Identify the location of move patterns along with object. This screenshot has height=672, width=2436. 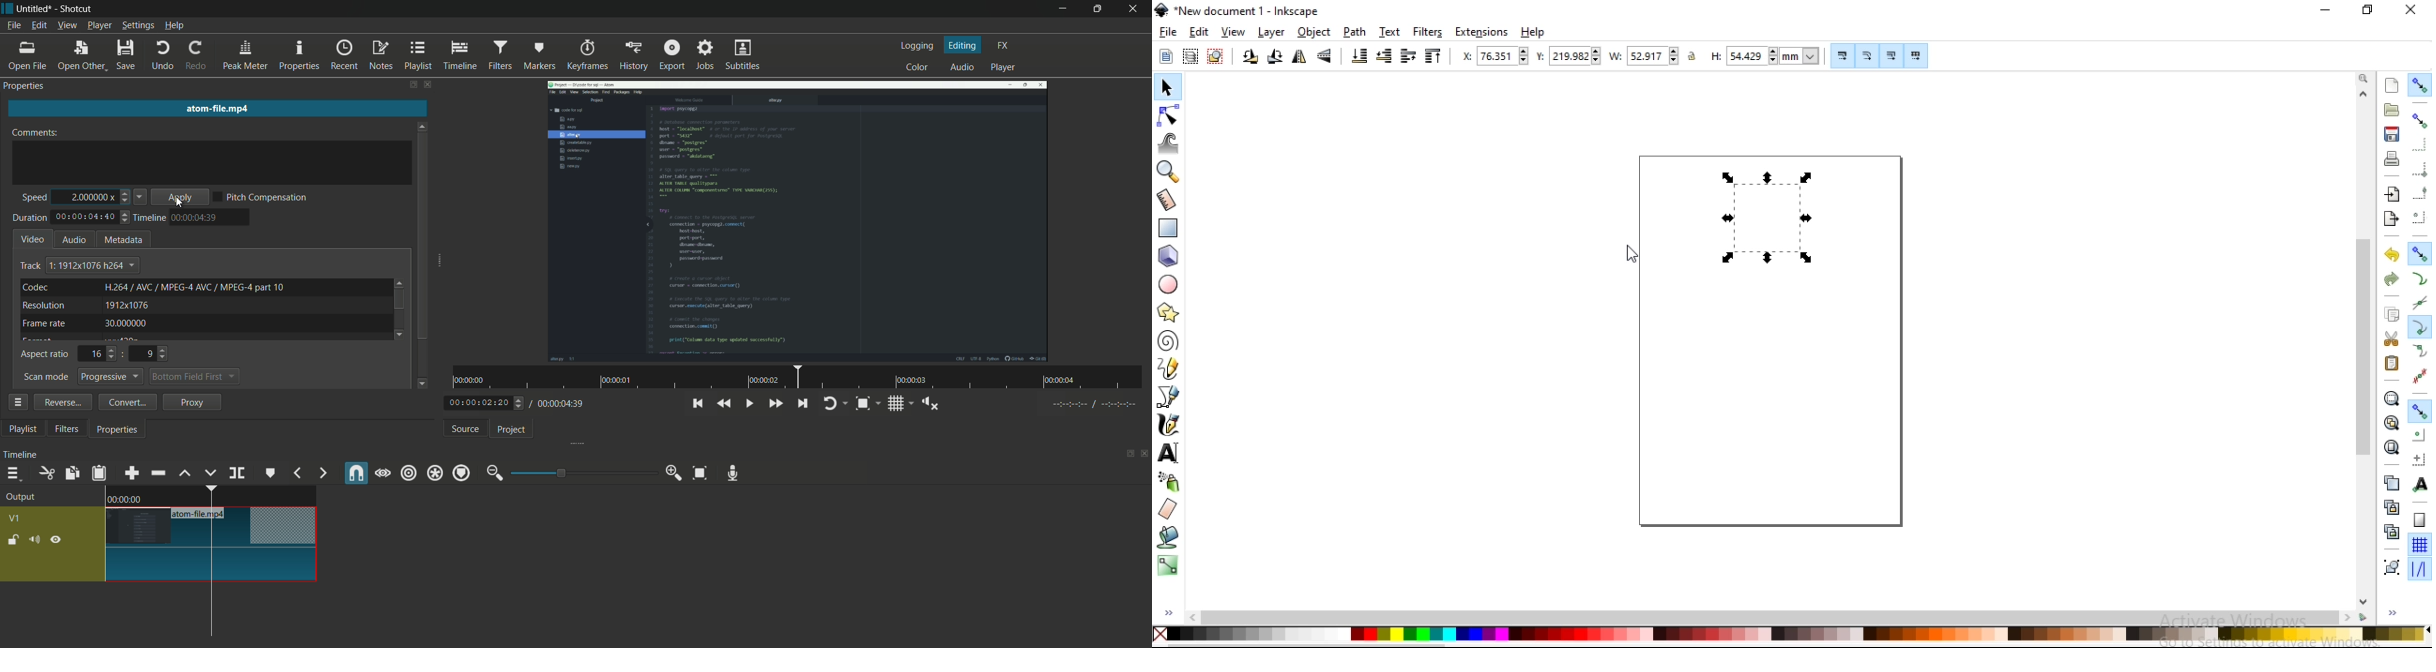
(1917, 56).